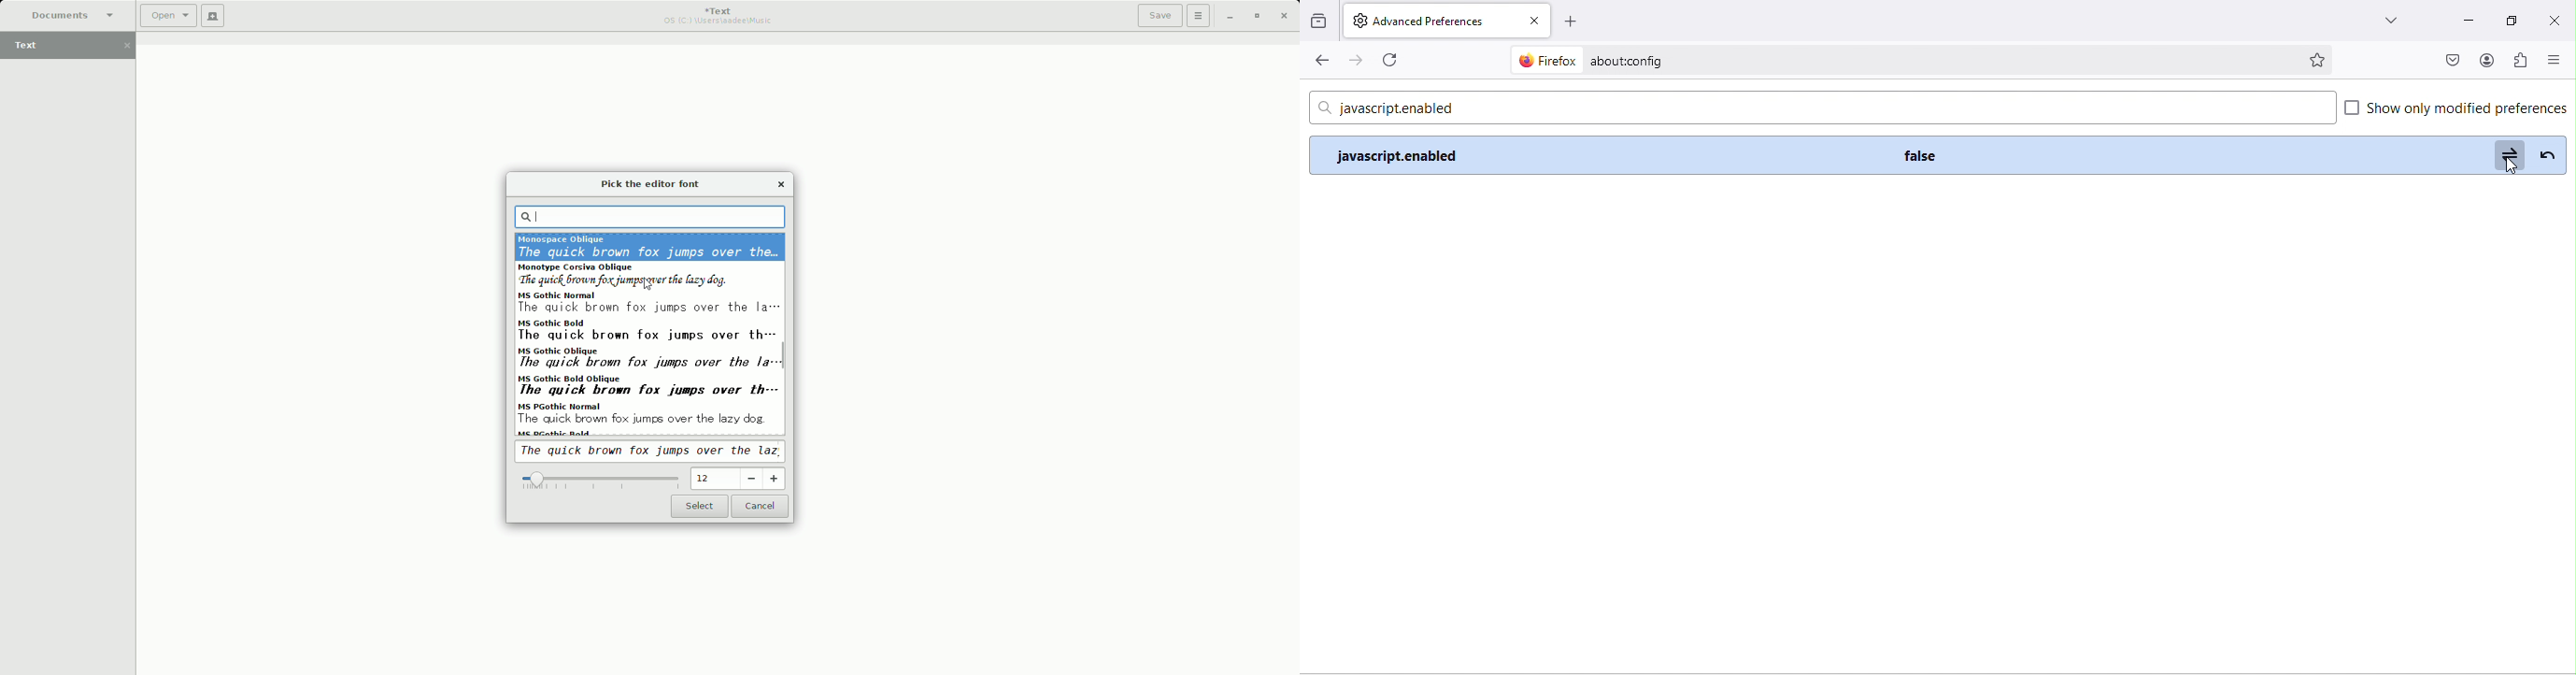 The width and height of the screenshot is (2576, 700). I want to click on false, so click(1928, 155).